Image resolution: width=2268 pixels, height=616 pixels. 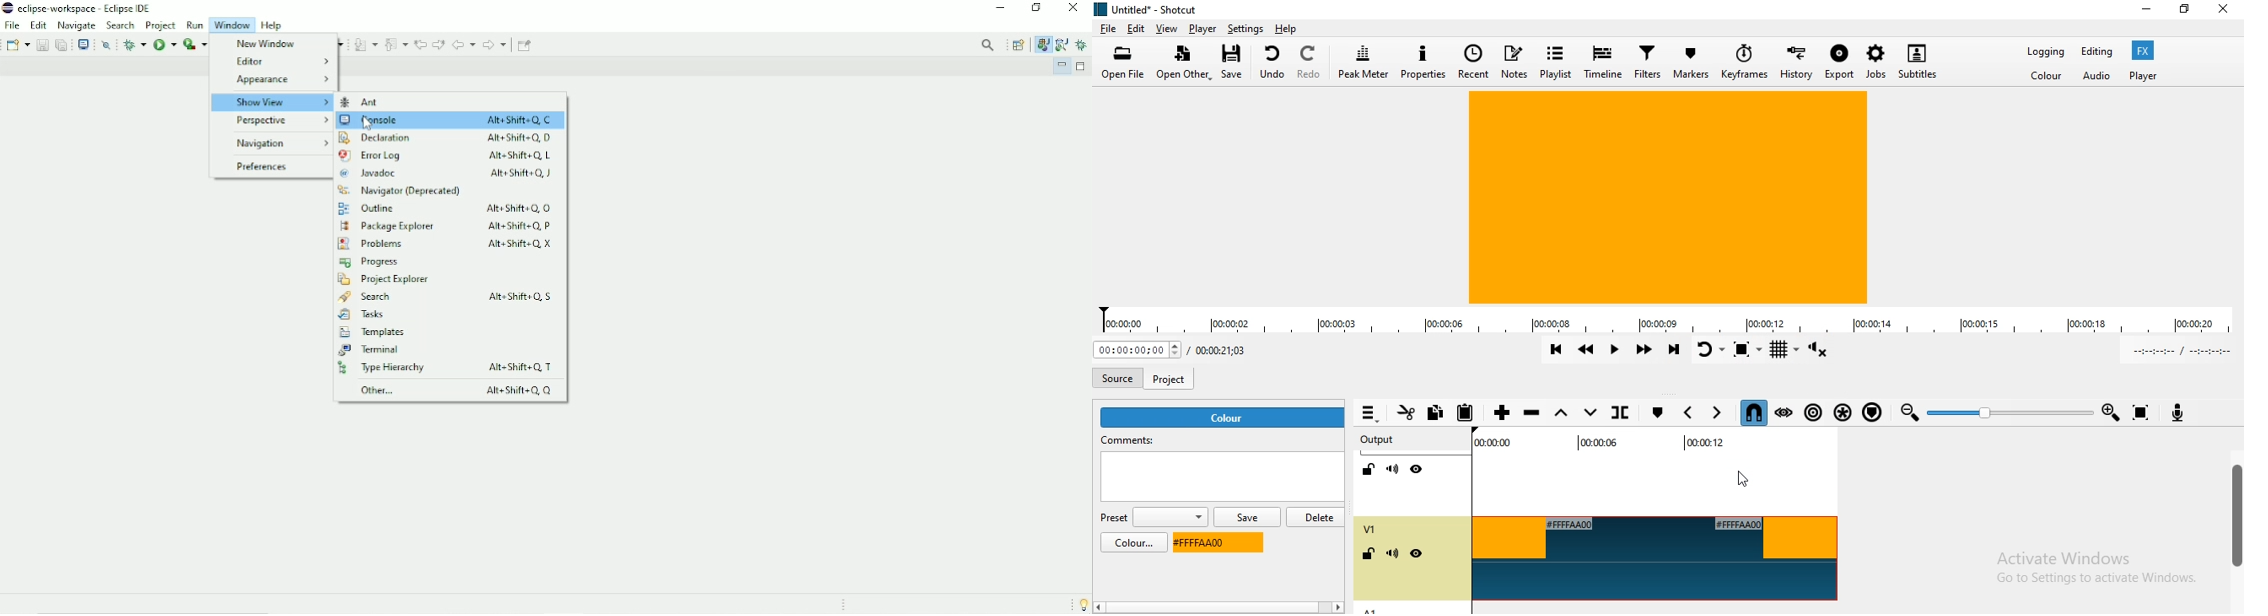 I want to click on Total duration, so click(x=1229, y=350).